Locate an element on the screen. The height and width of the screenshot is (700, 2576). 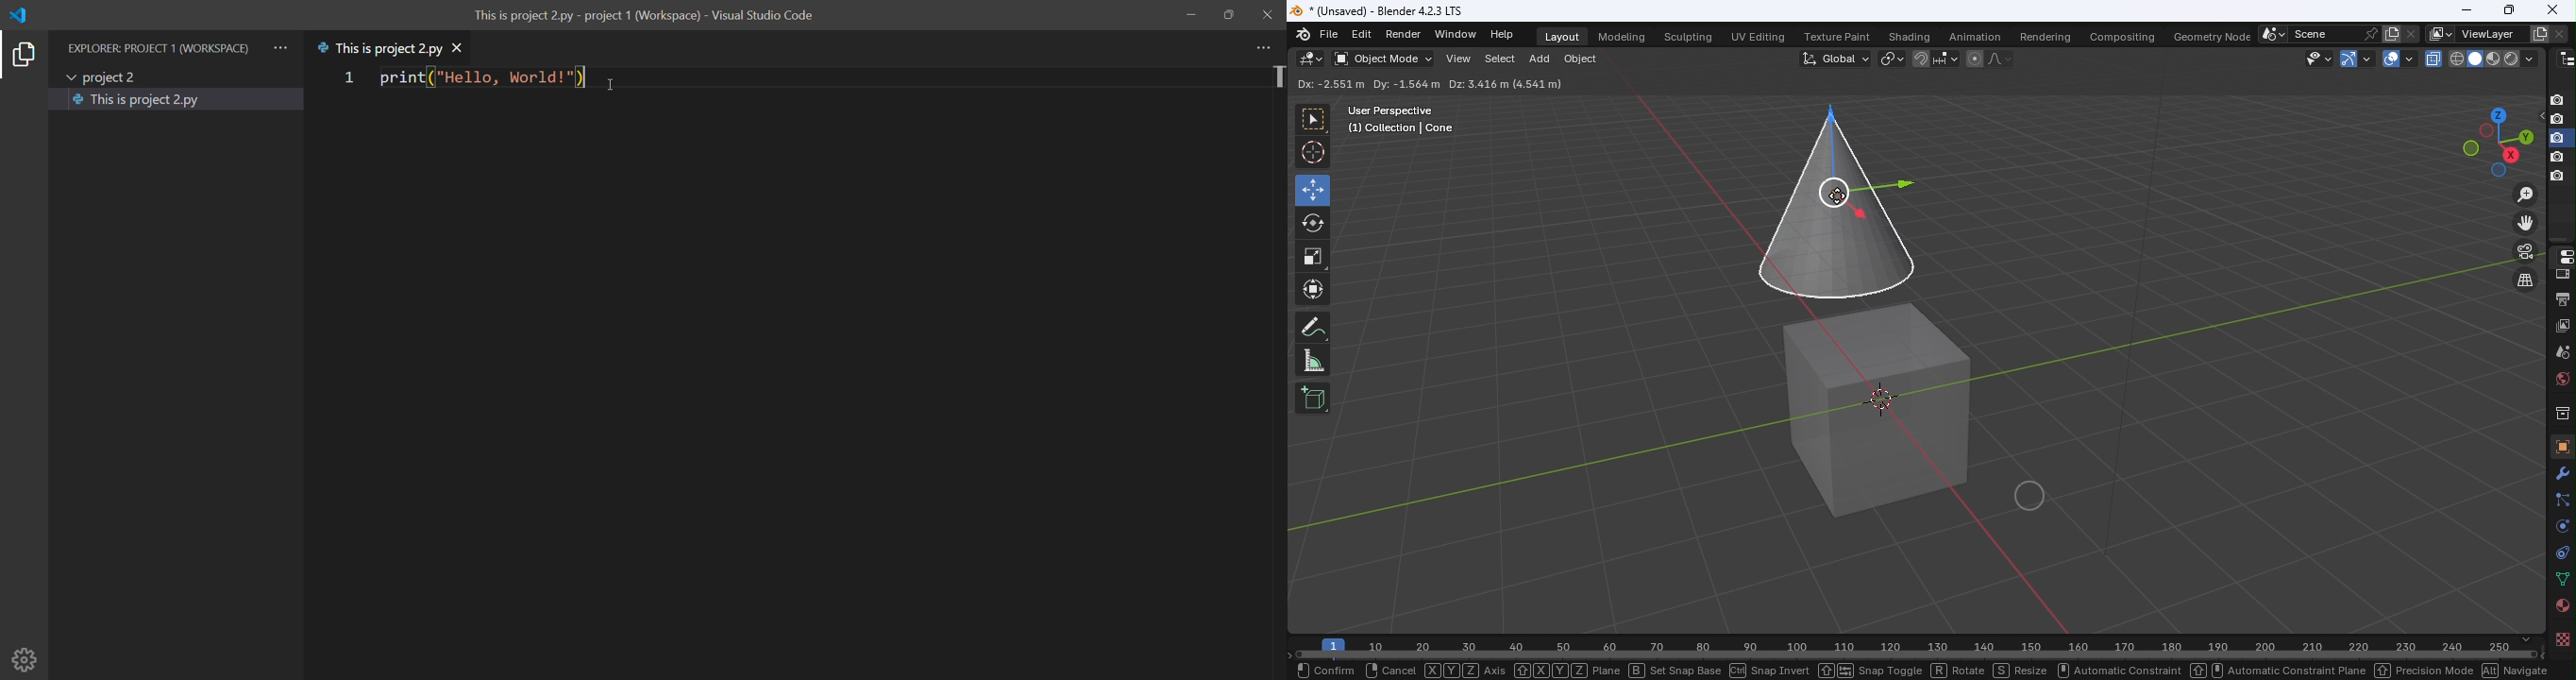
Render is located at coordinates (1406, 34).